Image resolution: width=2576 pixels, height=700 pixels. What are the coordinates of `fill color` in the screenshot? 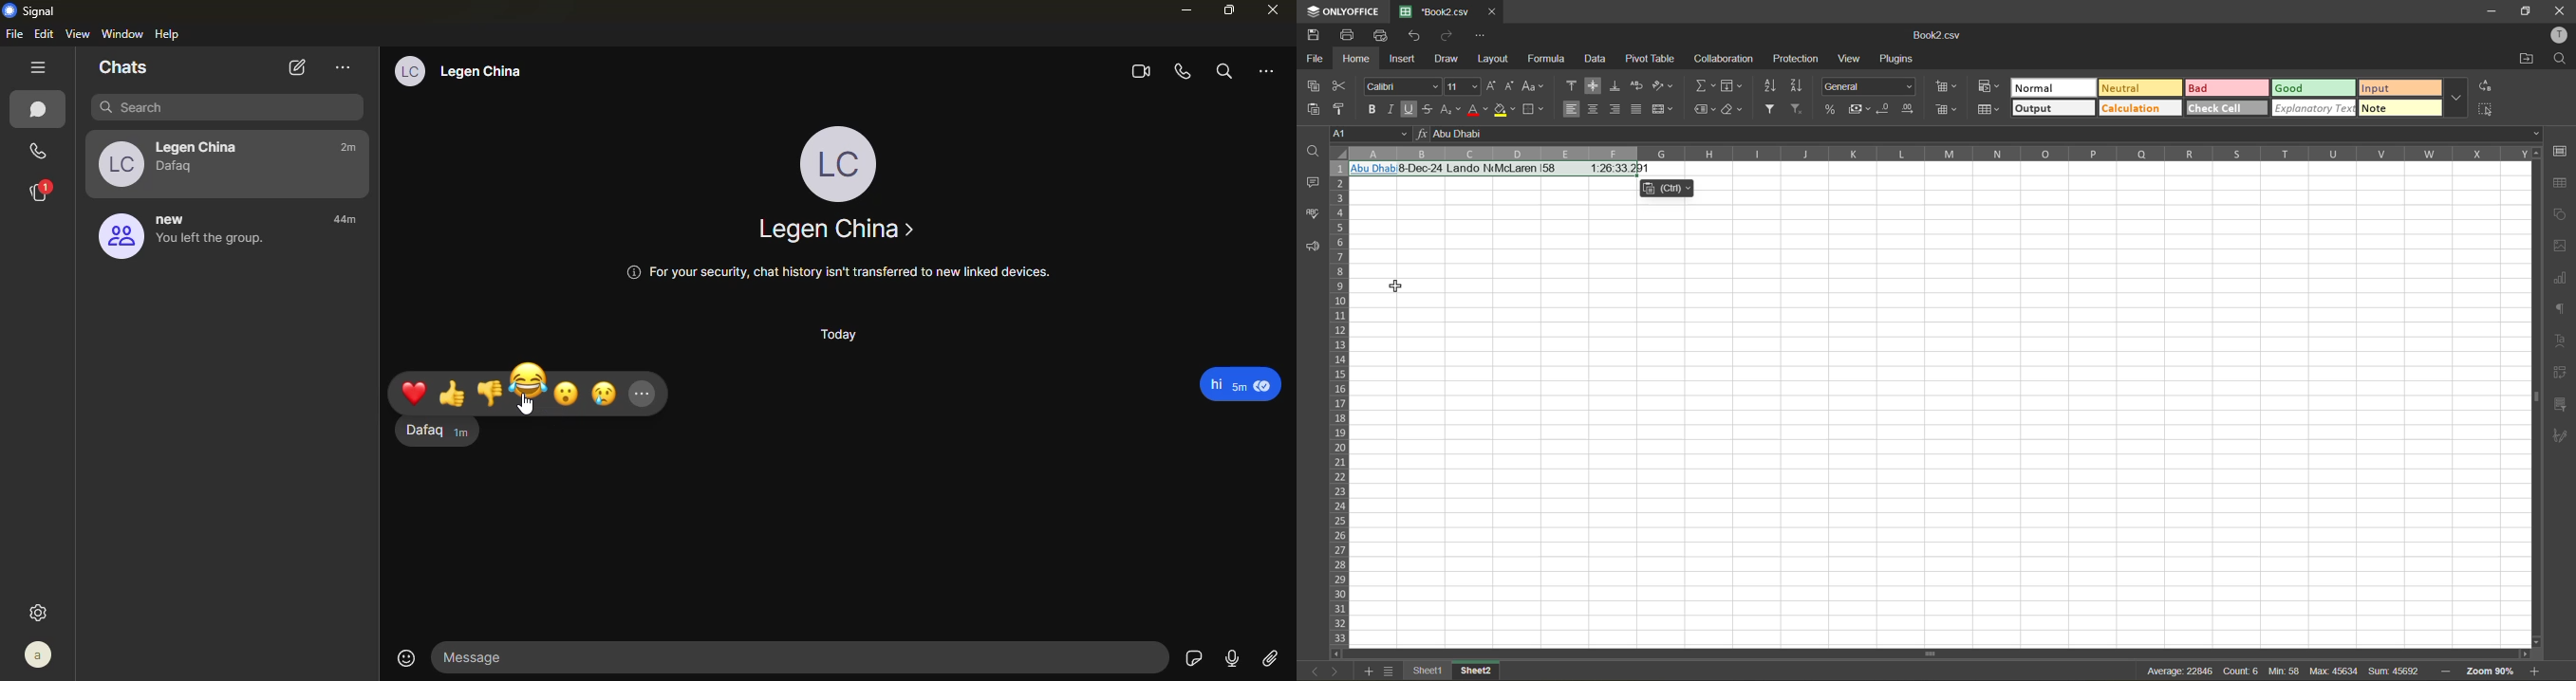 It's located at (1505, 109).